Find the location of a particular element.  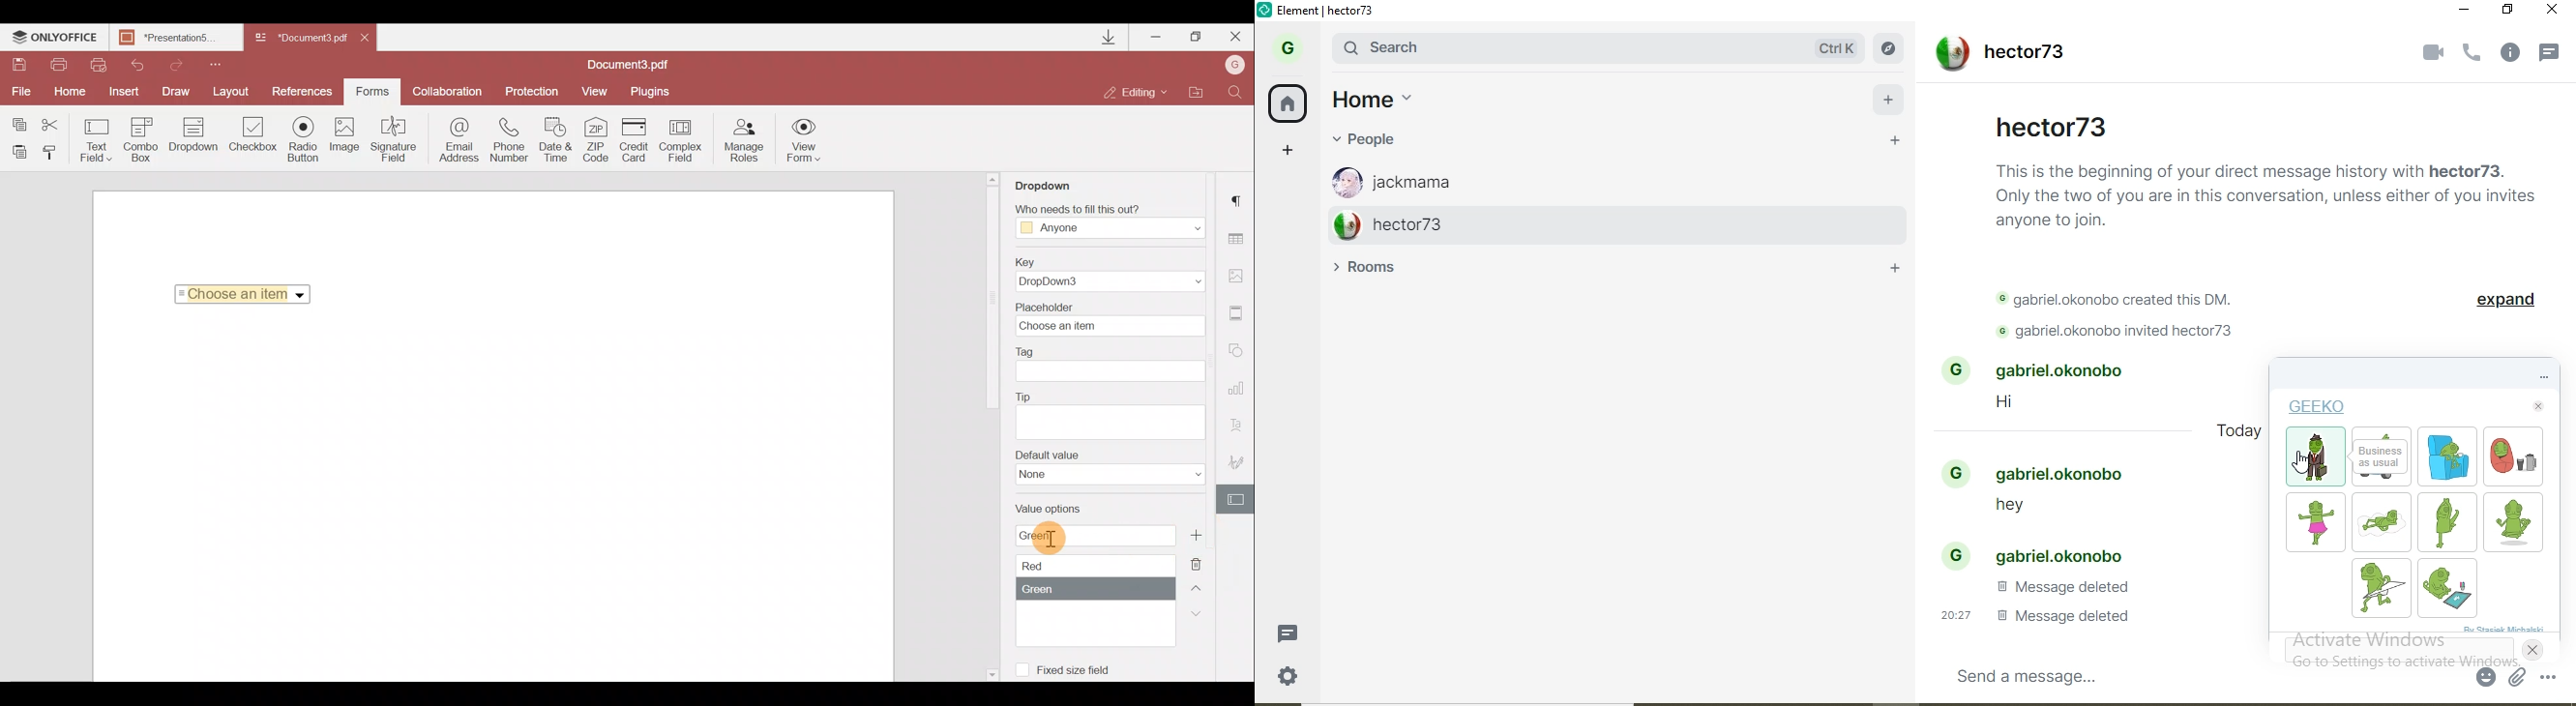

Headers & footers settings is located at coordinates (1240, 314).